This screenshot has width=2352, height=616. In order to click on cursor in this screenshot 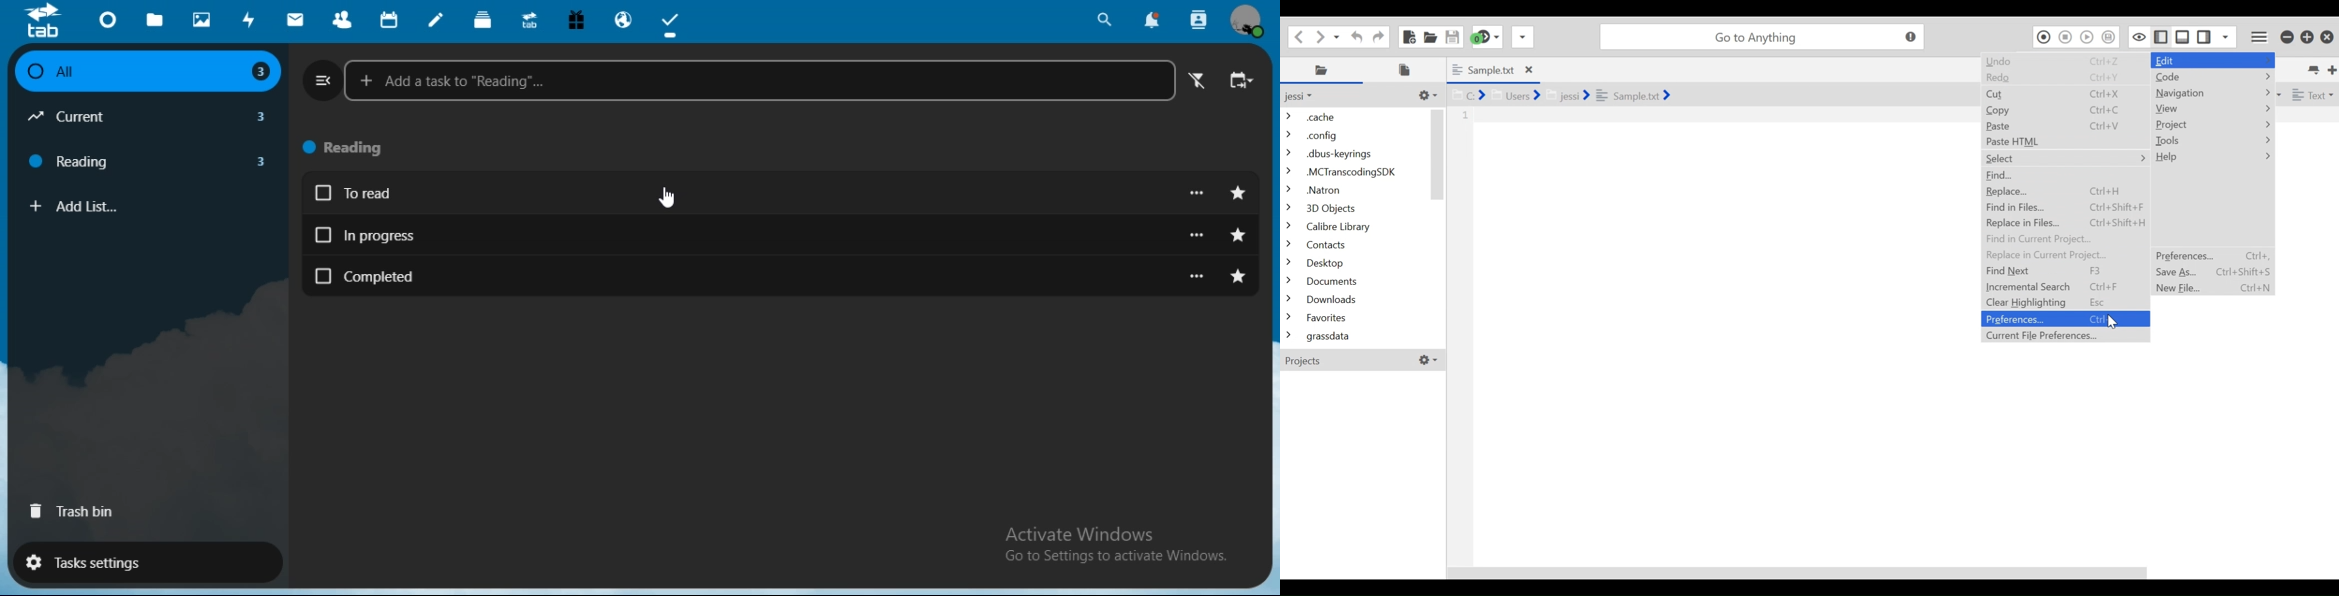, I will do `click(665, 198)`.